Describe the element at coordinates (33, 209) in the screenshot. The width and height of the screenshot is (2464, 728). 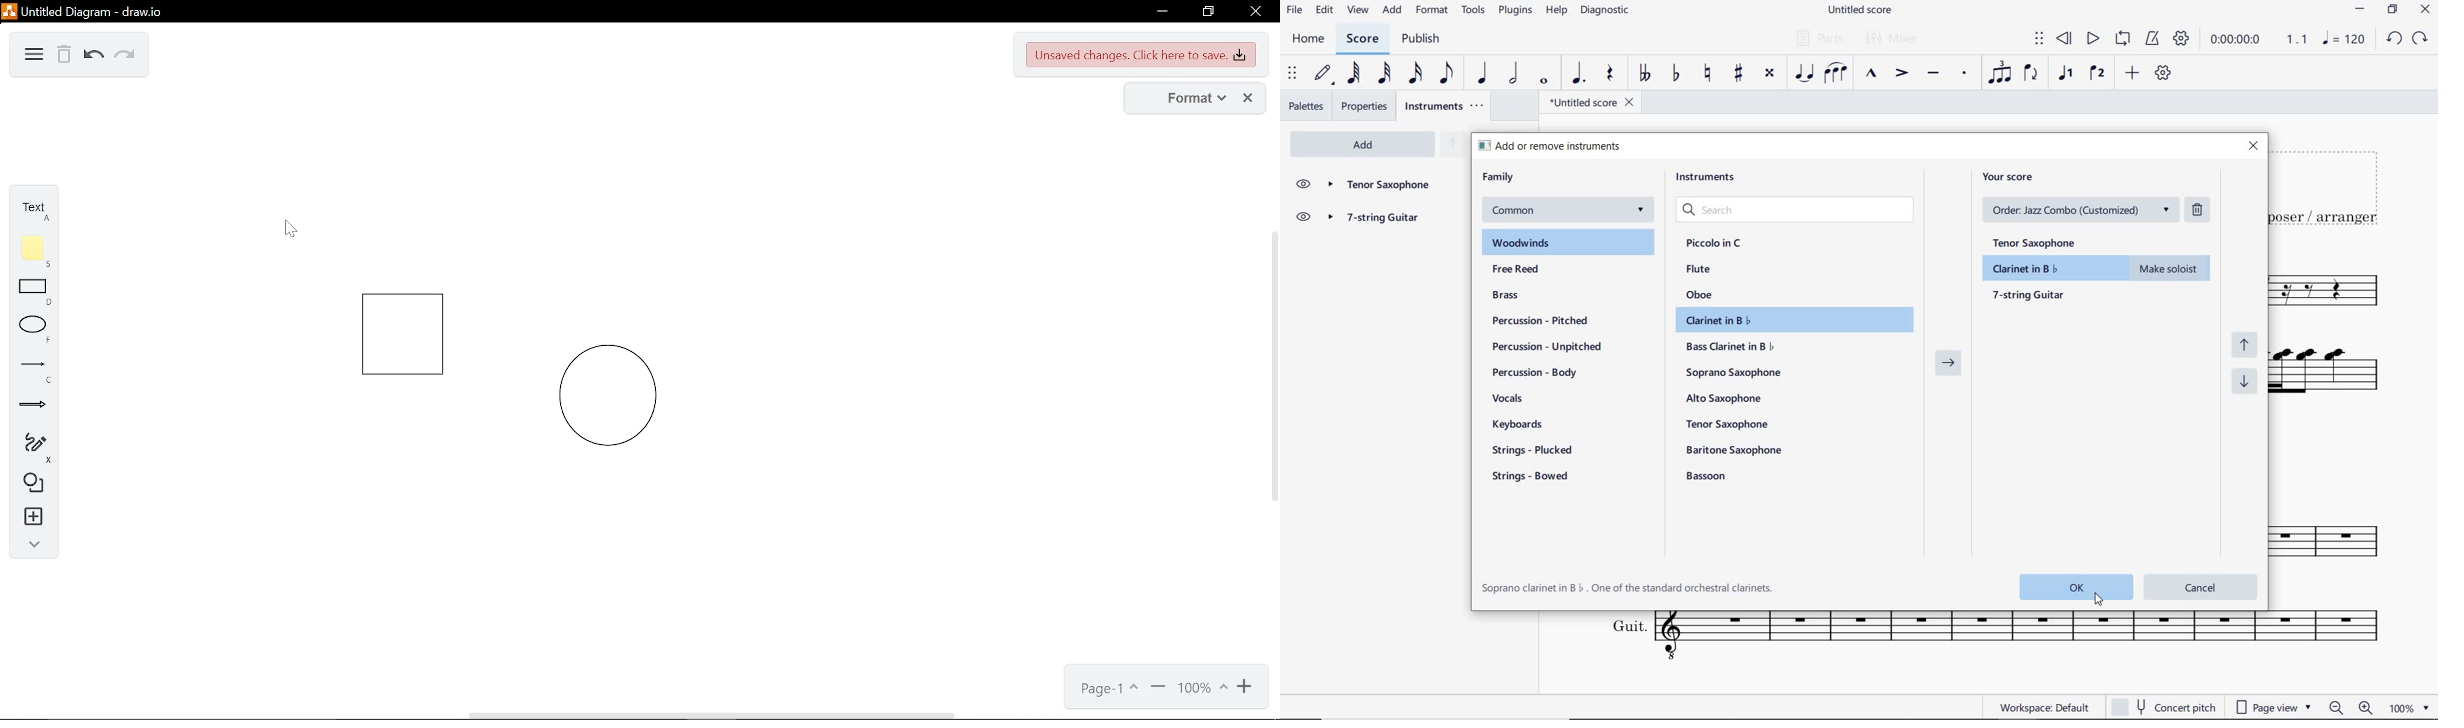
I see `text` at that location.